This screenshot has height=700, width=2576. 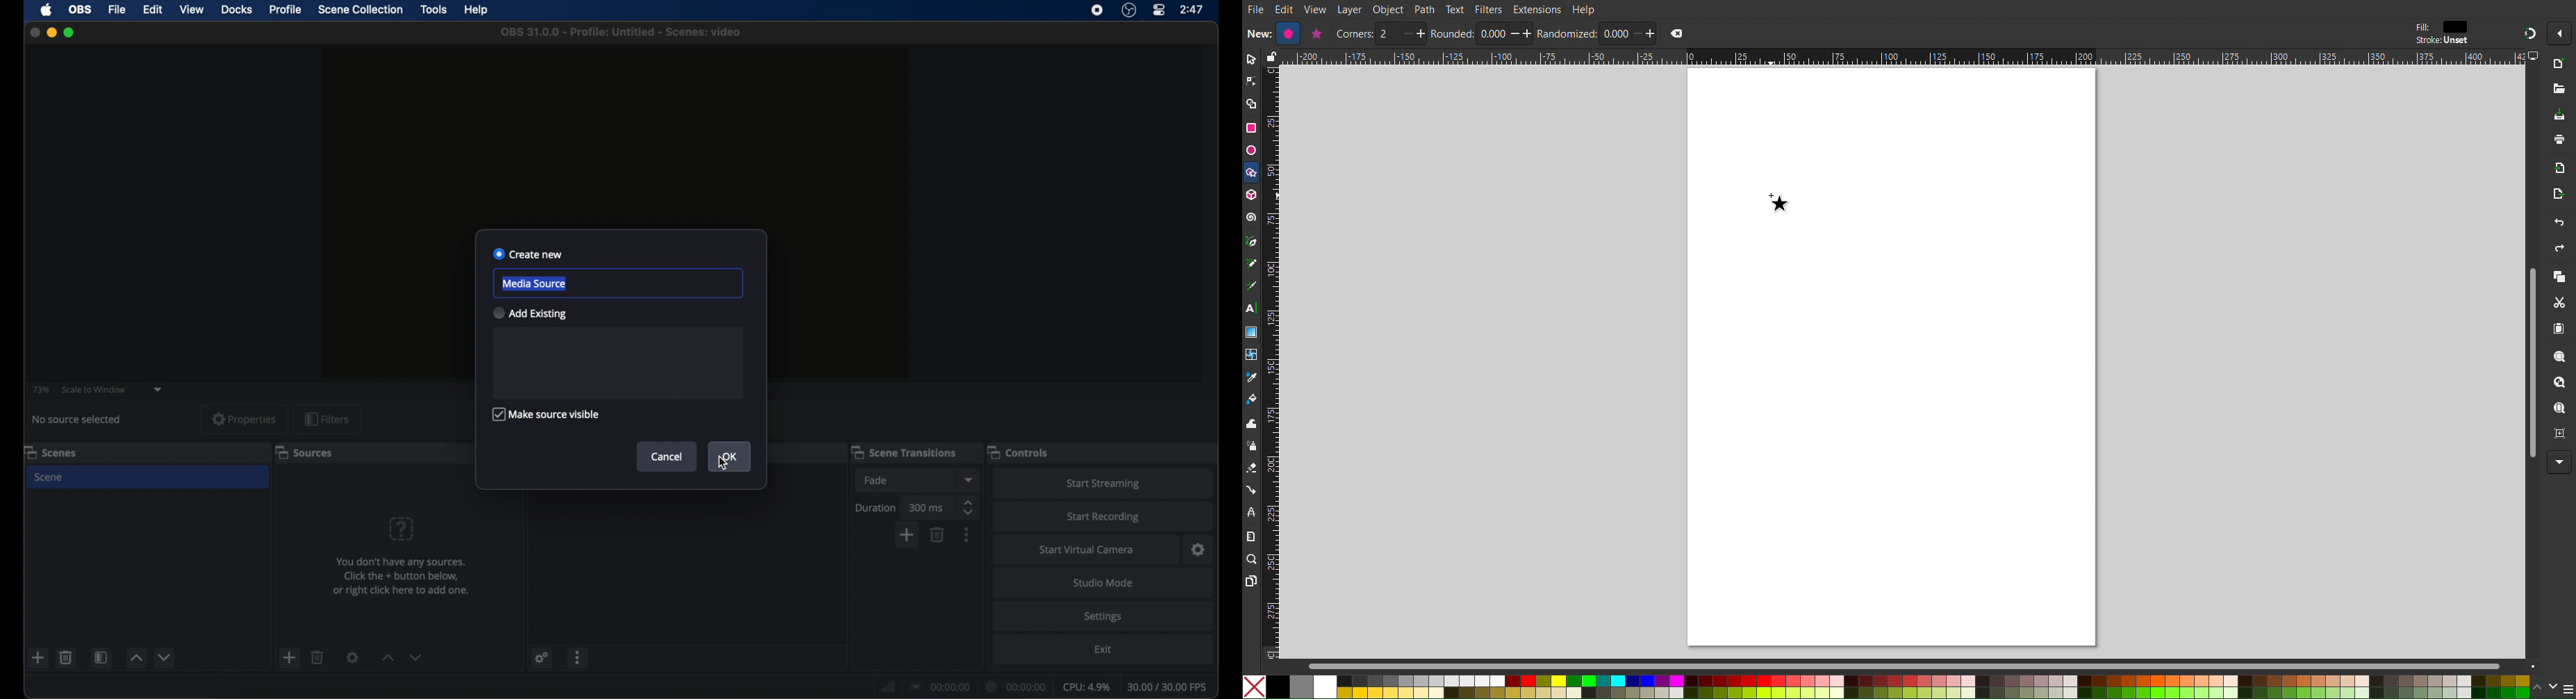 What do you see at coordinates (1252, 402) in the screenshot?
I see `Fill Color` at bounding box center [1252, 402].